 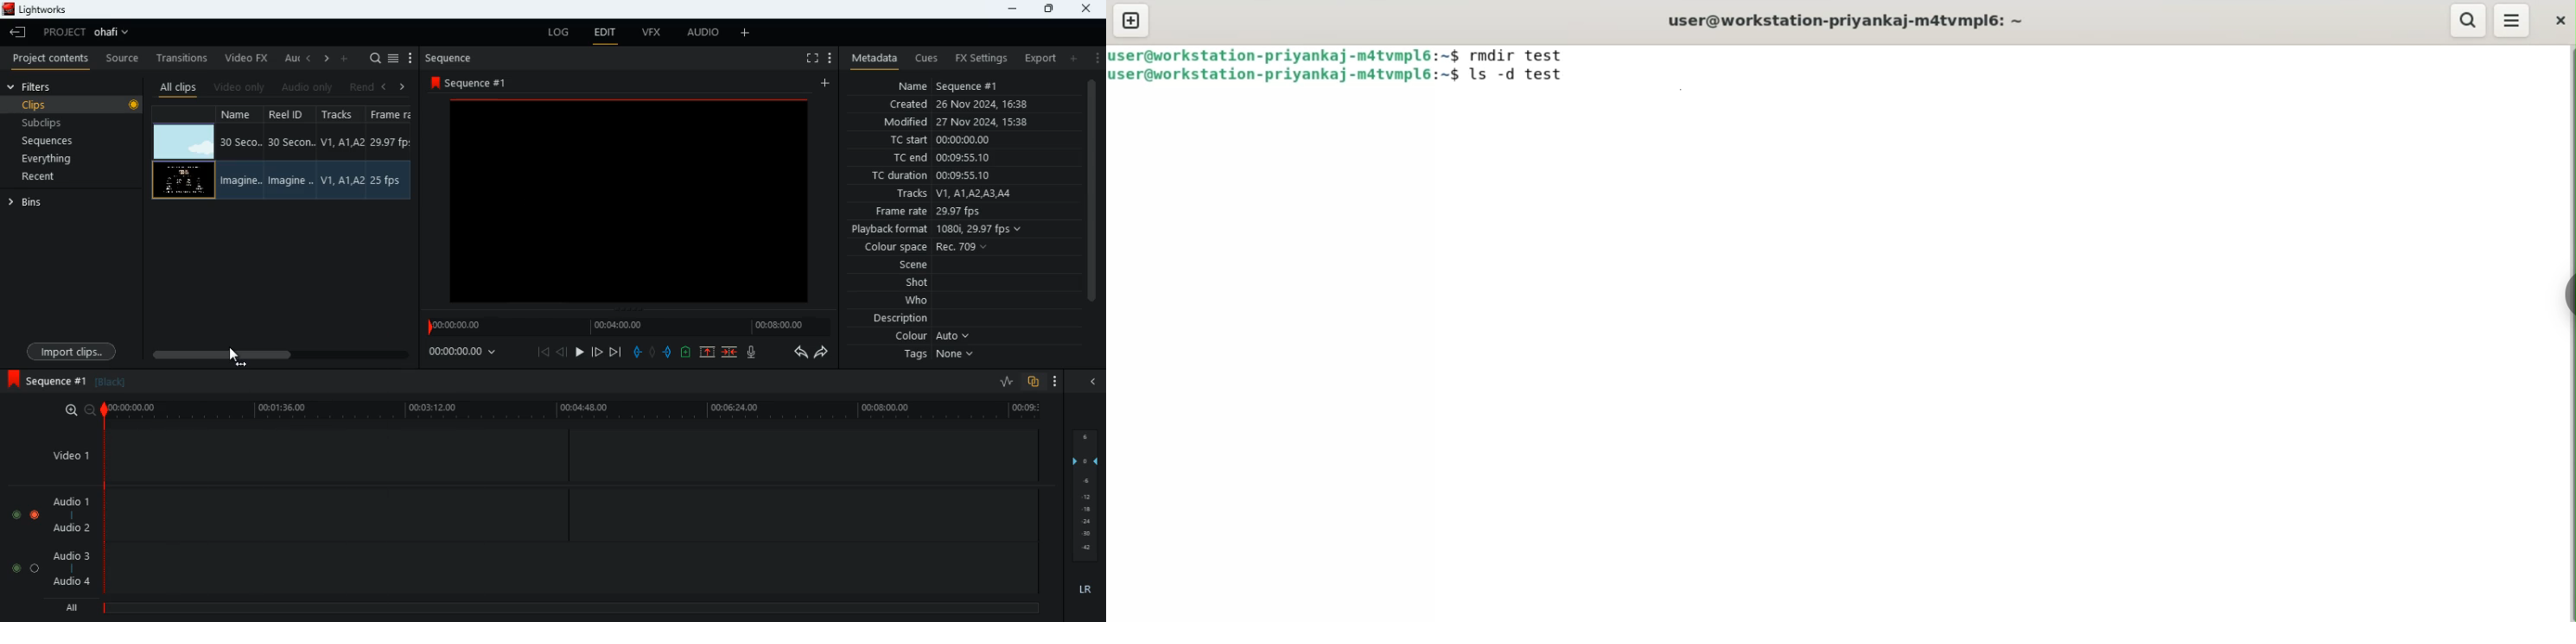 I want to click on play, so click(x=578, y=352).